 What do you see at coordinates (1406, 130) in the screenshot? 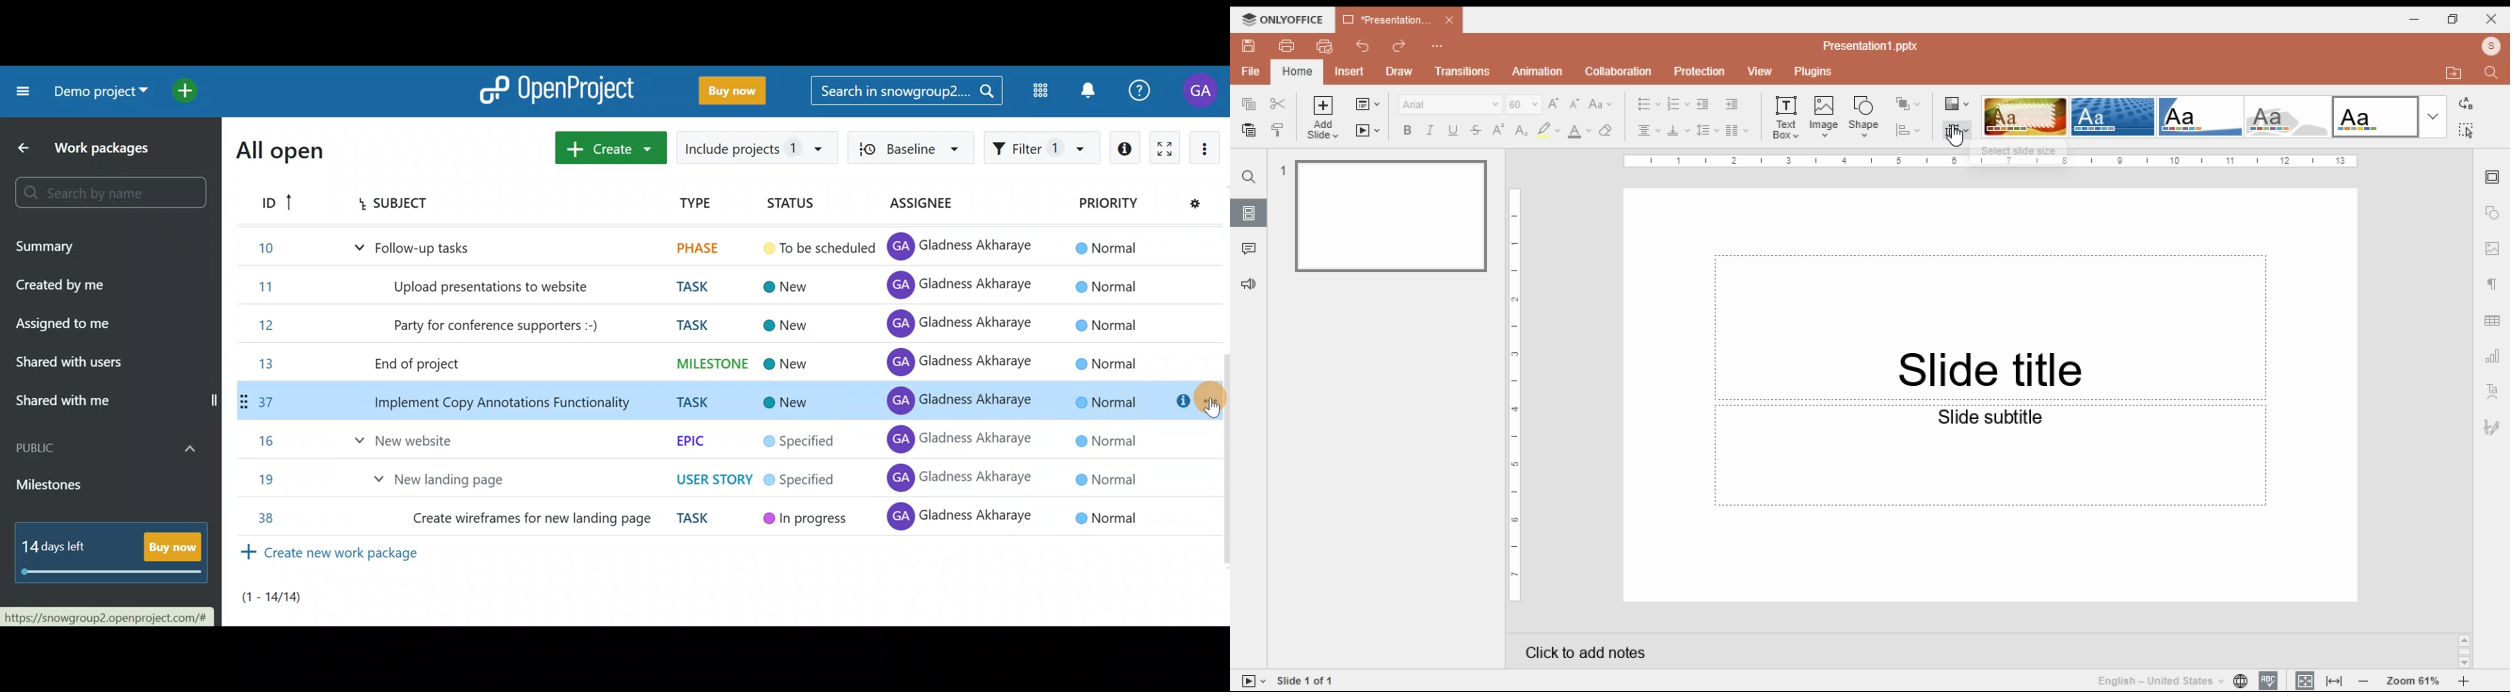
I see `bold` at bounding box center [1406, 130].